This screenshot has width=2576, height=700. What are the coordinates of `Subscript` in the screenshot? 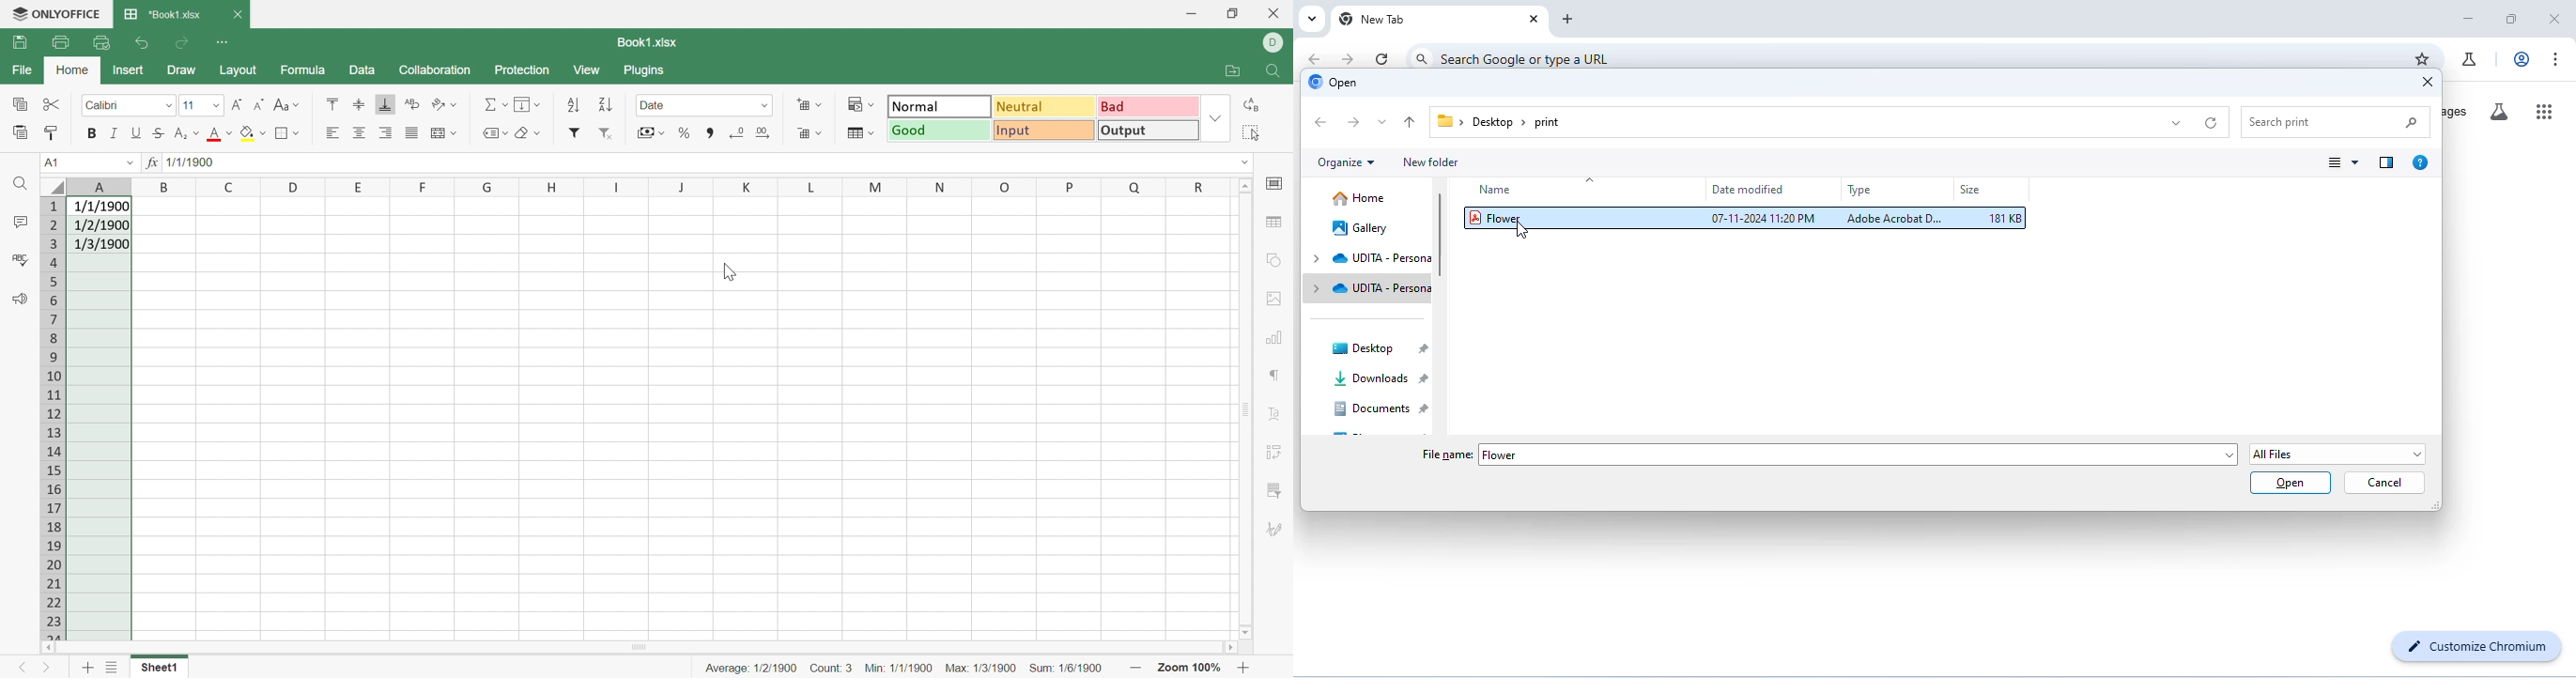 It's located at (186, 133).